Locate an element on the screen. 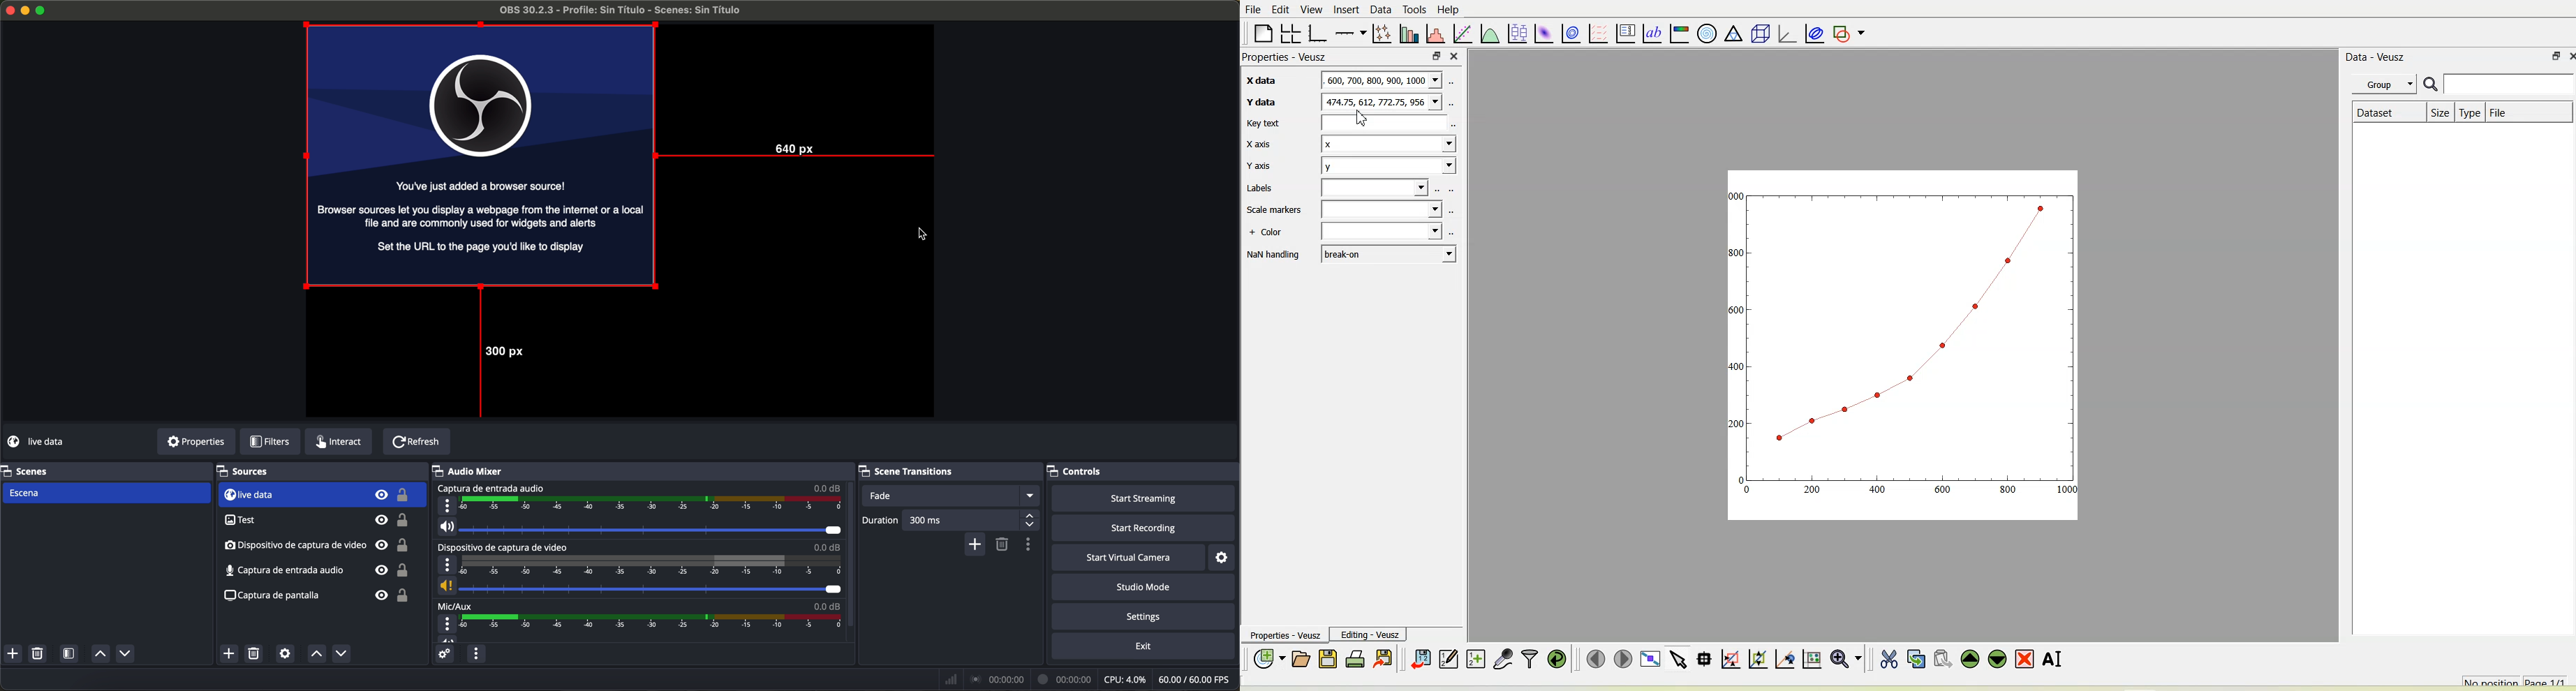 The height and width of the screenshot is (700, 2576). profile OBS is located at coordinates (610, 9).